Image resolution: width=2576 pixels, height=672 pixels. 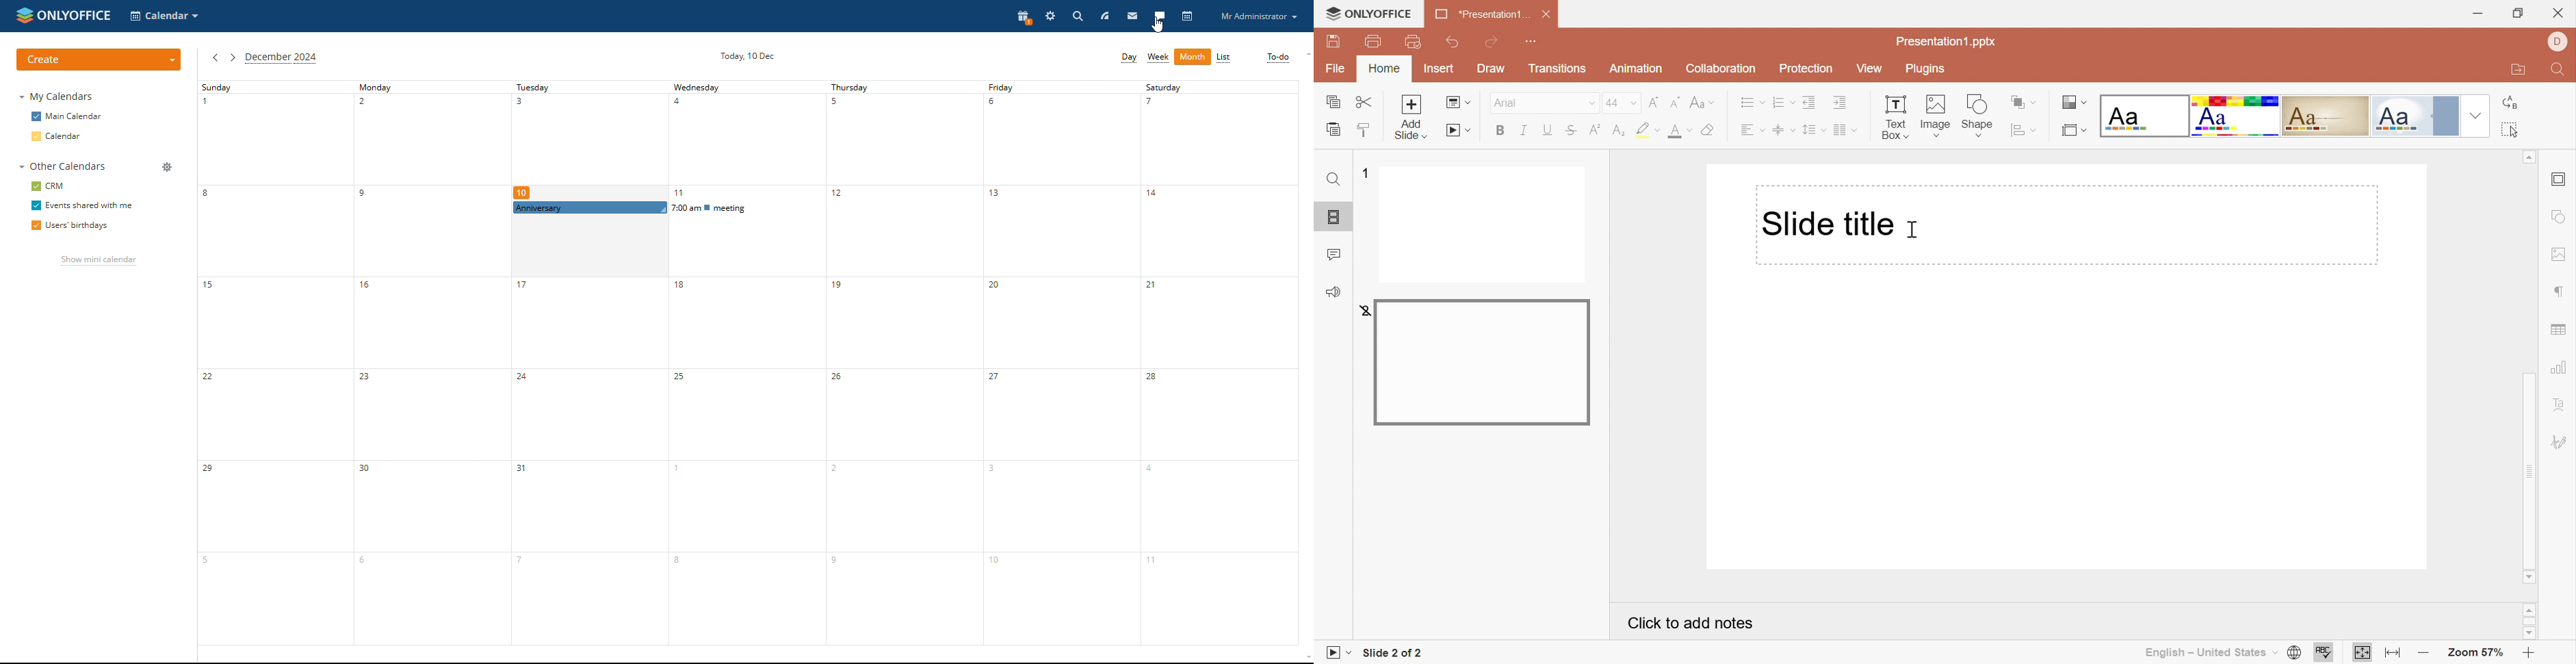 I want to click on Line spacing, so click(x=1814, y=131).